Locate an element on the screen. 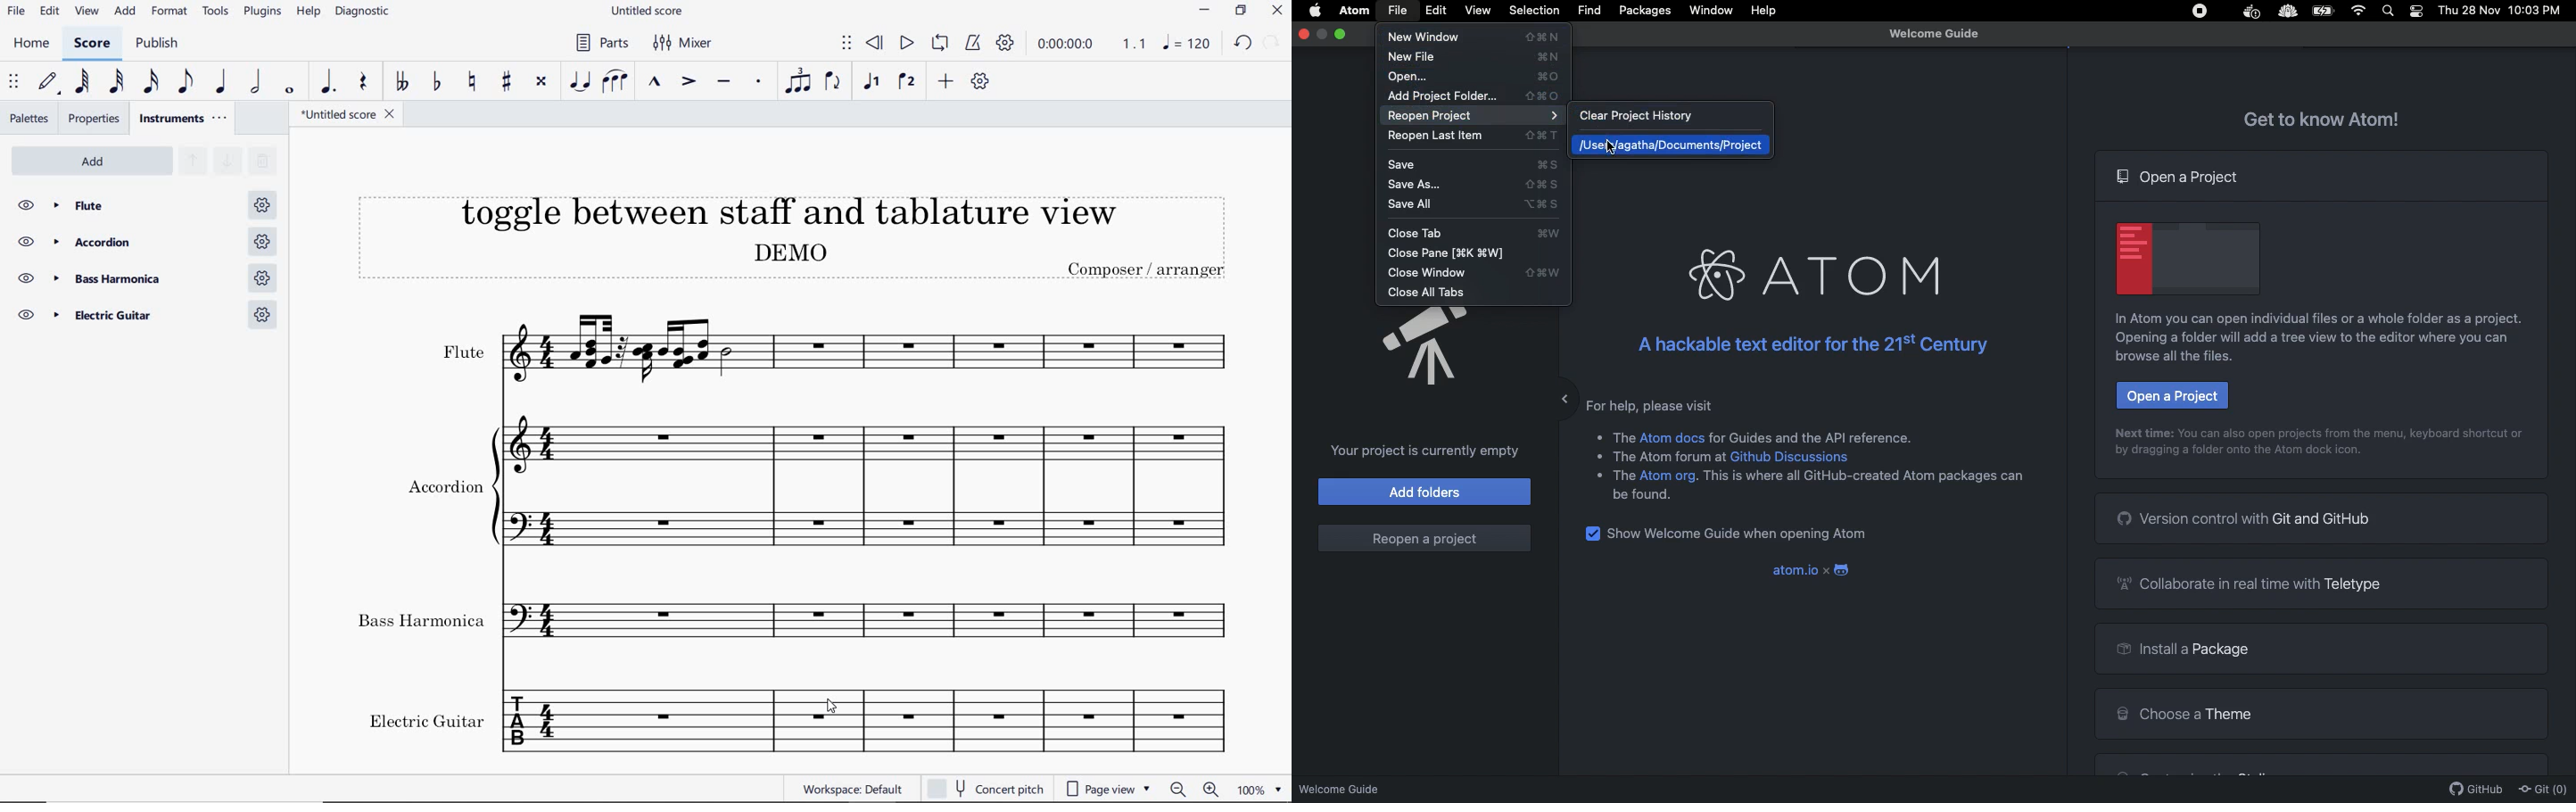 The image size is (2576, 812). tie is located at coordinates (578, 81).